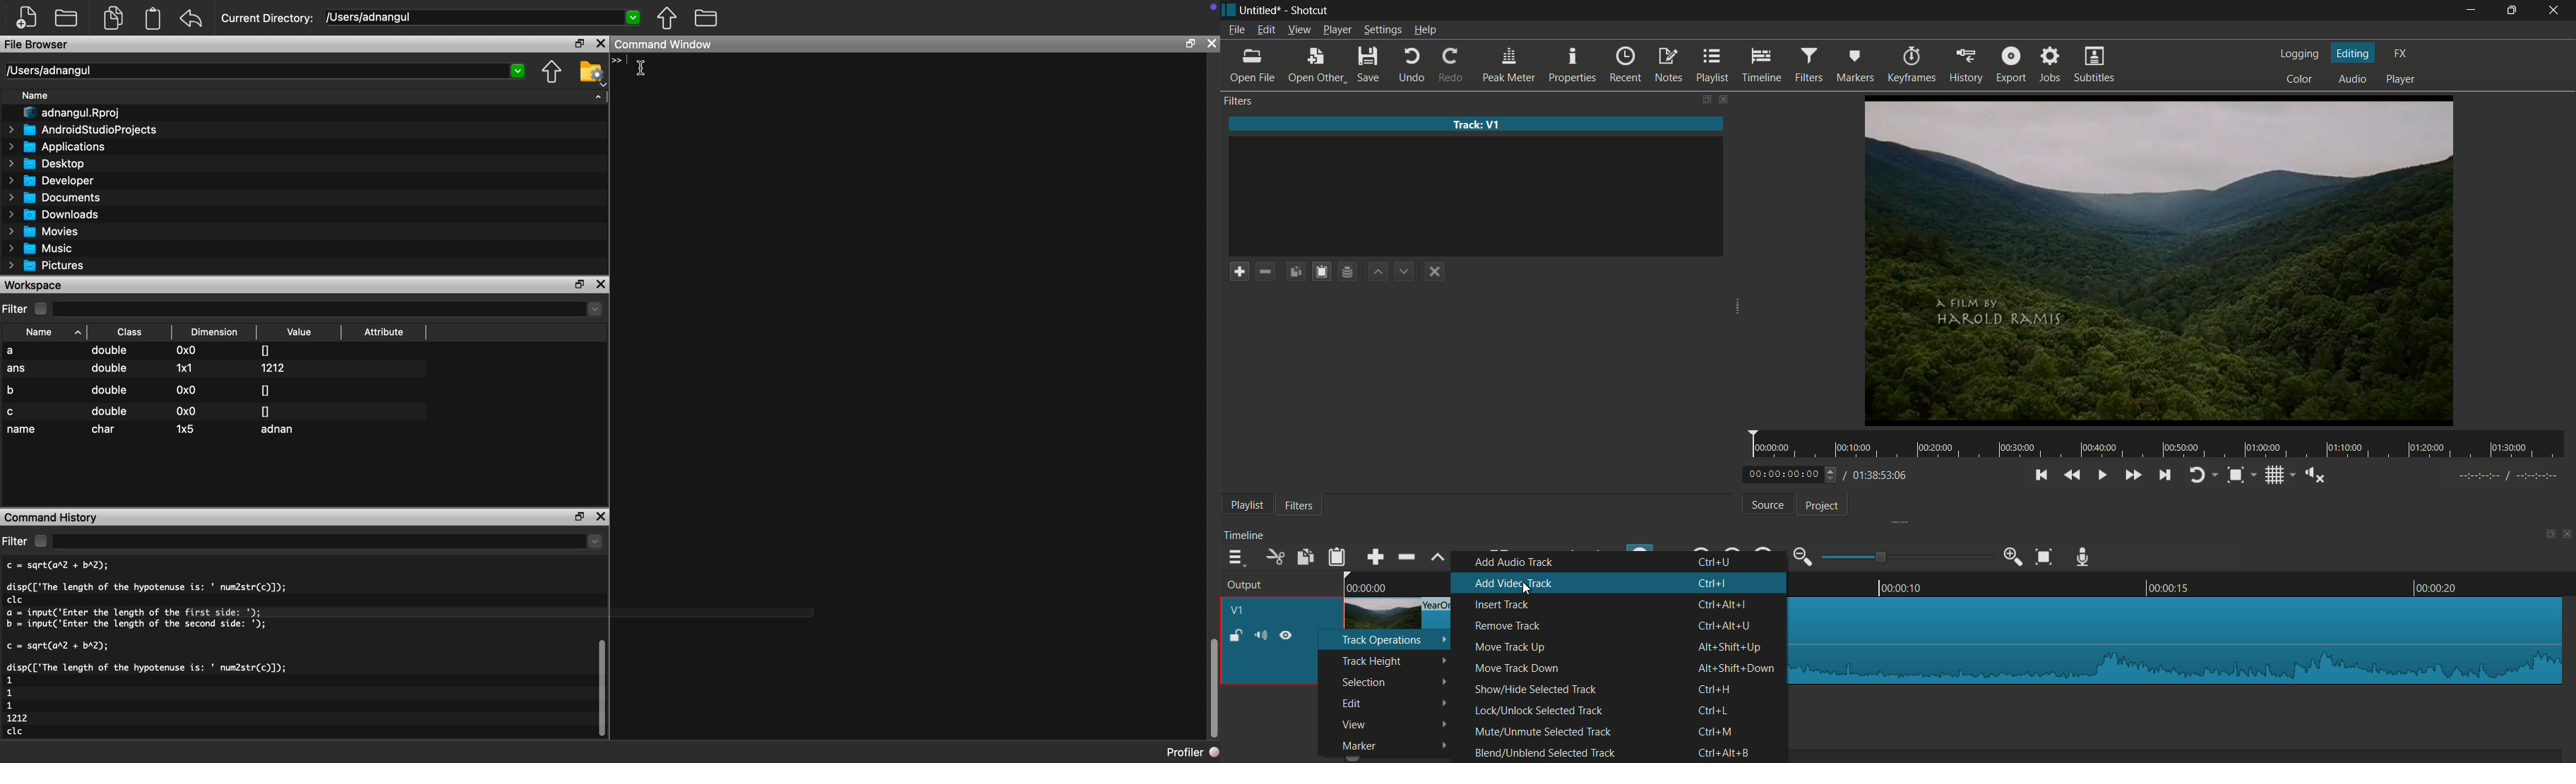 The width and height of the screenshot is (2576, 784). What do you see at coordinates (2302, 80) in the screenshot?
I see `color` at bounding box center [2302, 80].